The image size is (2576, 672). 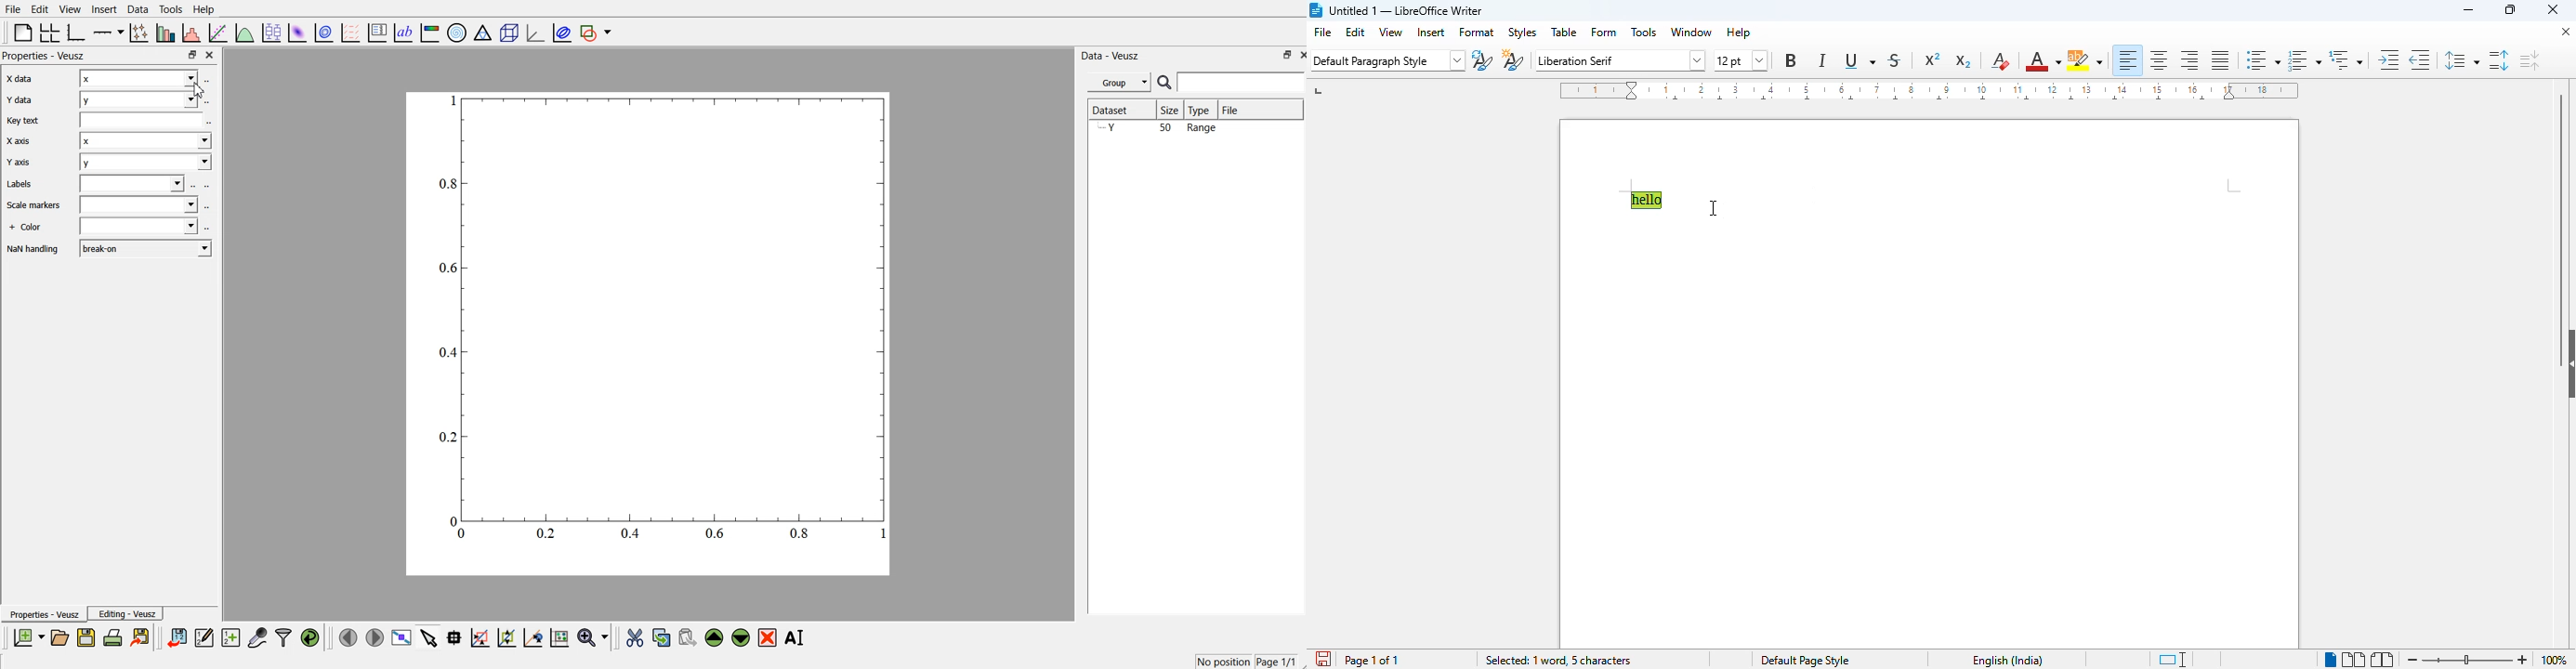 I want to click on bold, so click(x=1791, y=60).